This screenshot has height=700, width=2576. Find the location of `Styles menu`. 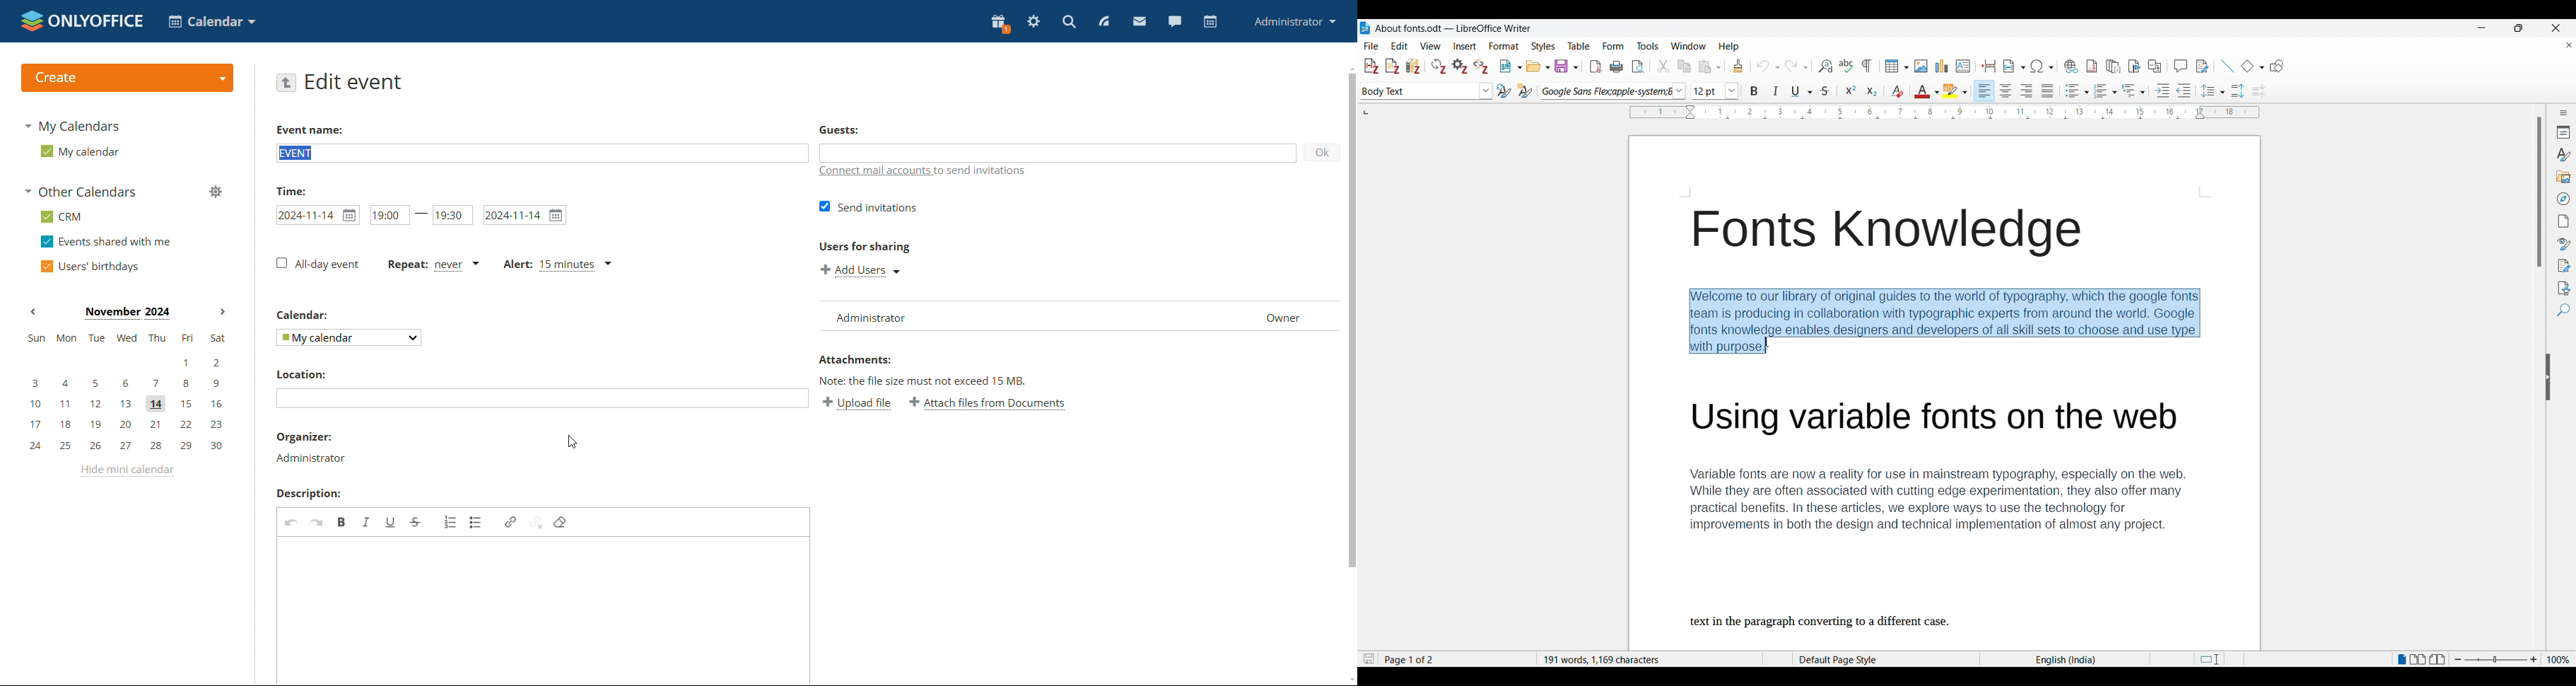

Styles menu is located at coordinates (1543, 46).